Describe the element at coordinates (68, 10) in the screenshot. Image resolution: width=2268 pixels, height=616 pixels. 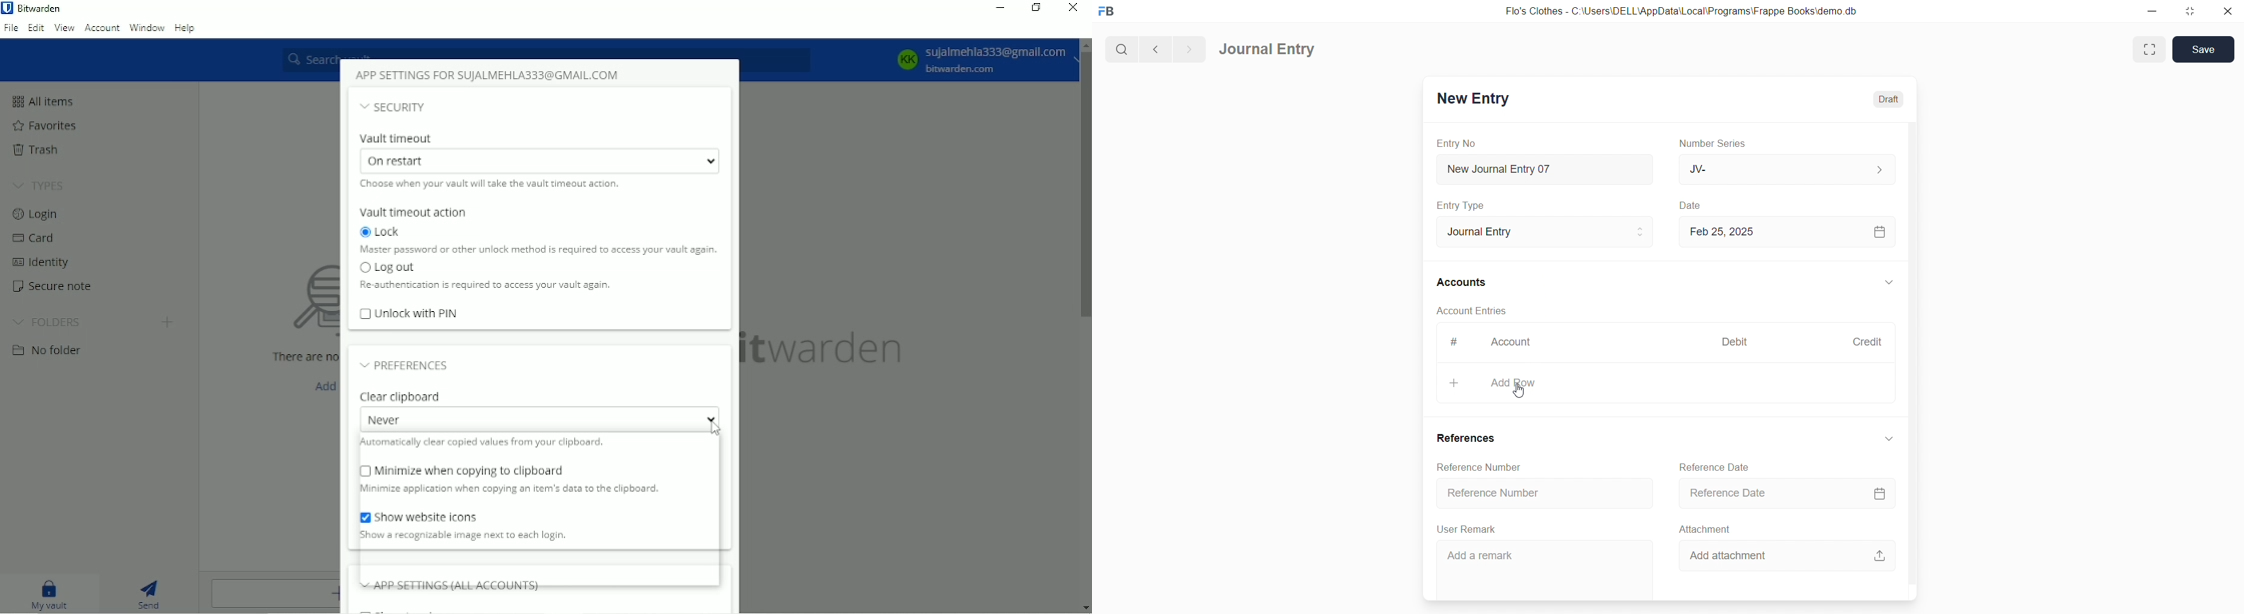
I see `Bitwarden` at that location.